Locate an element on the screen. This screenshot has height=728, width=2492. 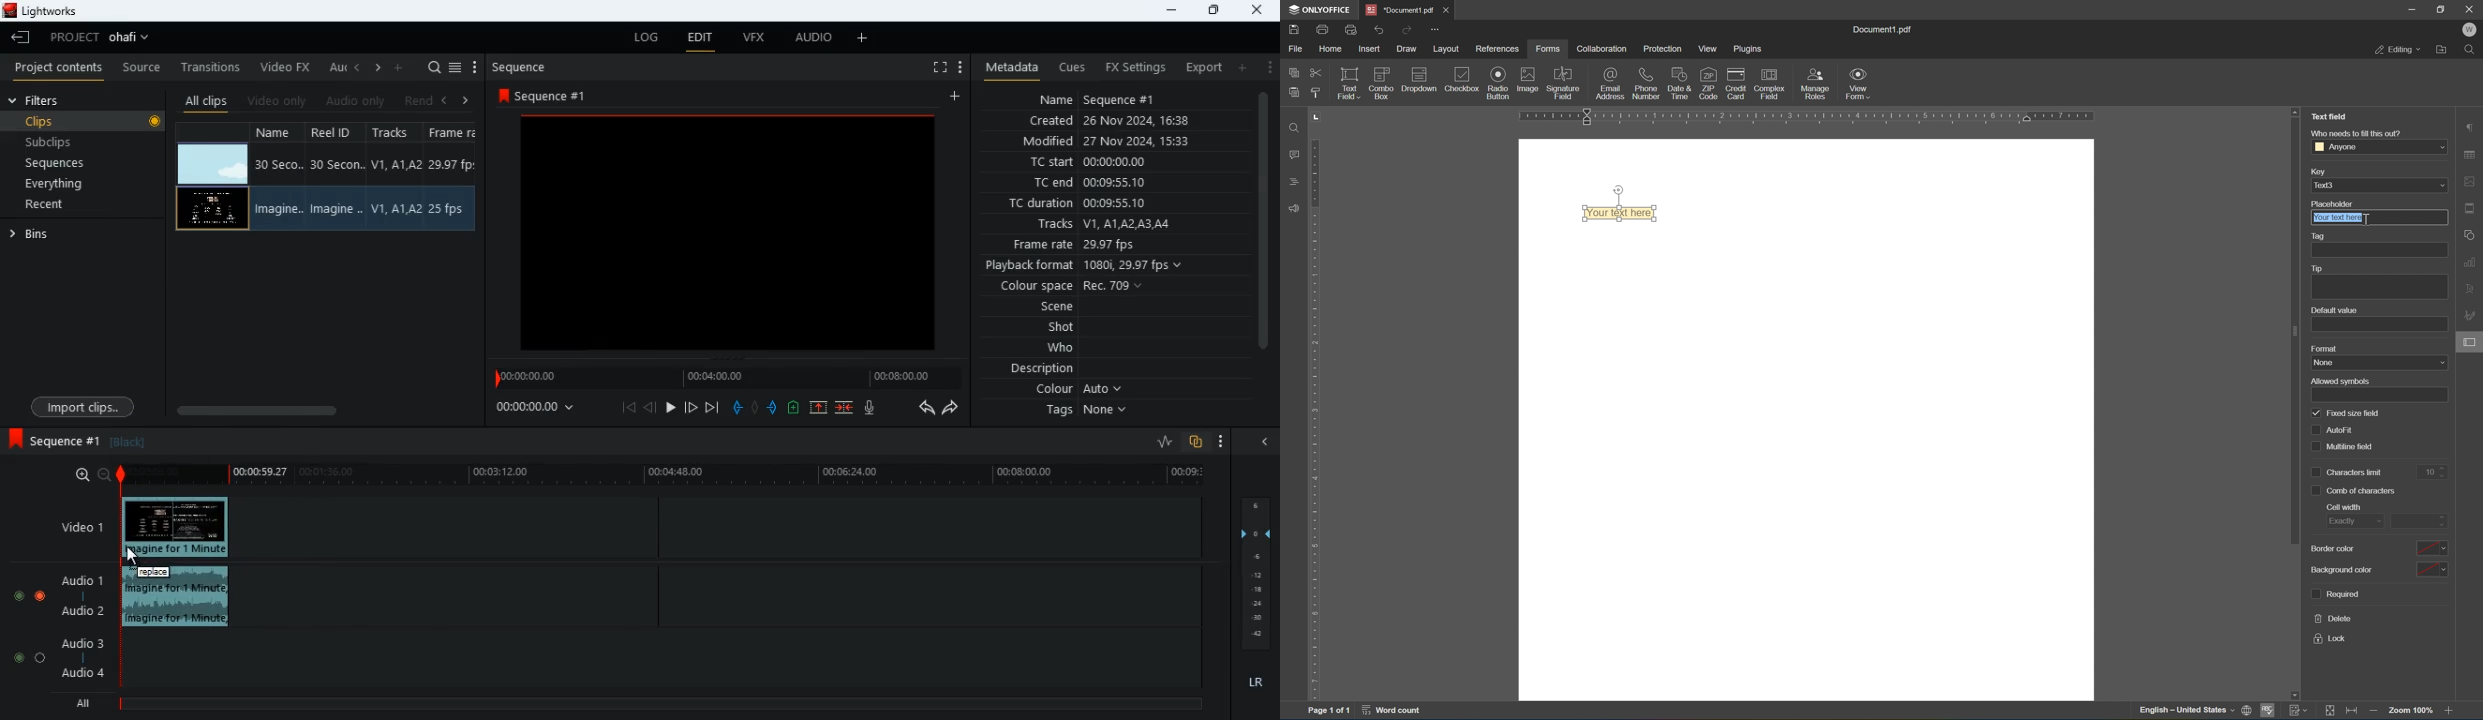
forward is located at coordinates (955, 410).